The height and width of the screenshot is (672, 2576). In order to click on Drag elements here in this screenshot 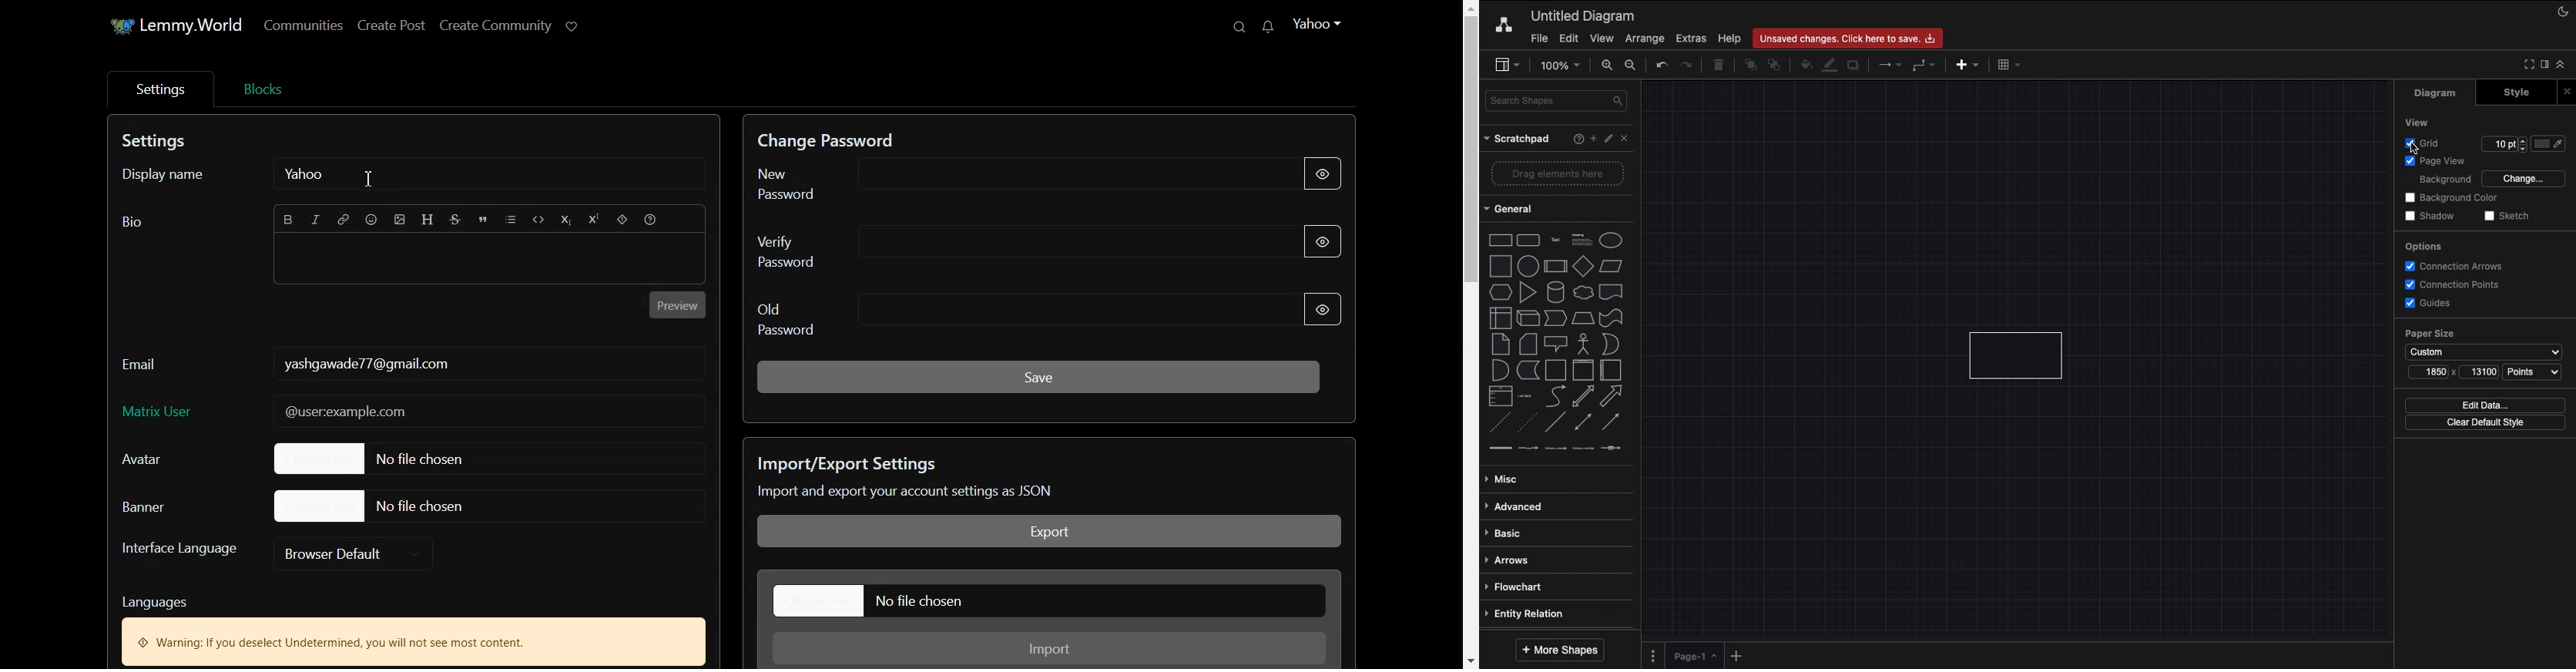, I will do `click(1556, 173)`.